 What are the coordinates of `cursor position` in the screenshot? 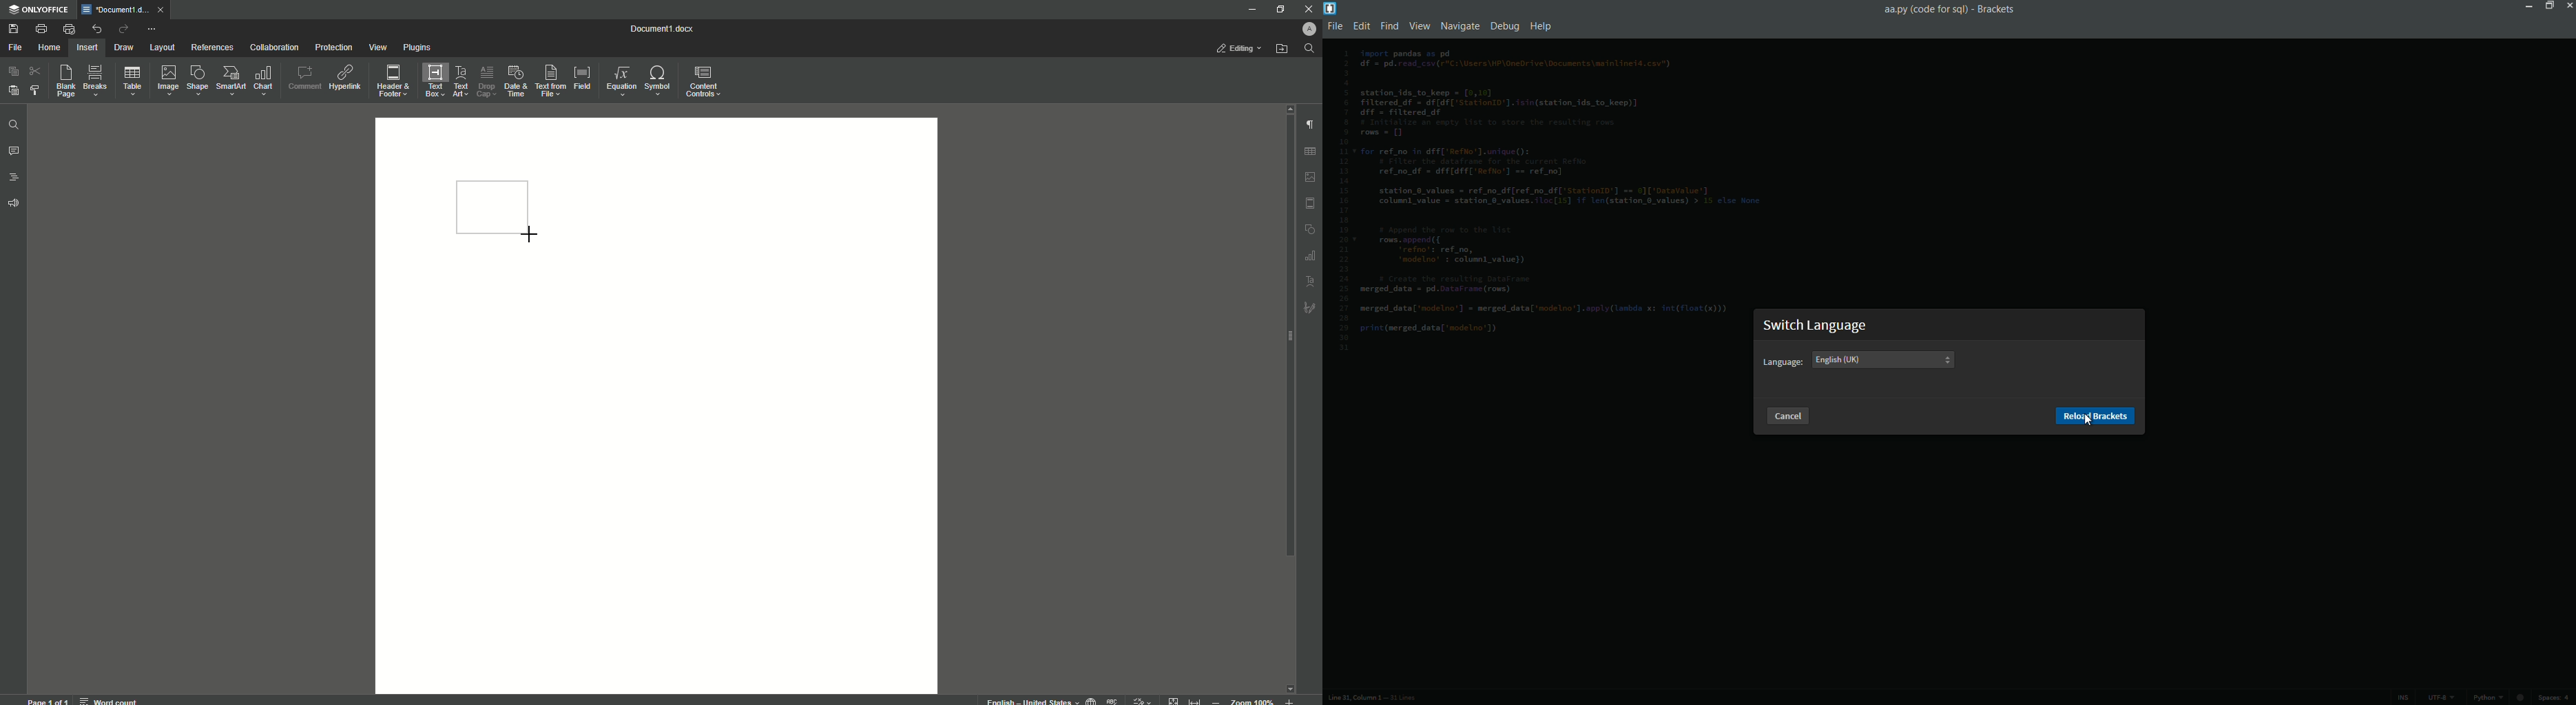 It's located at (1350, 698).